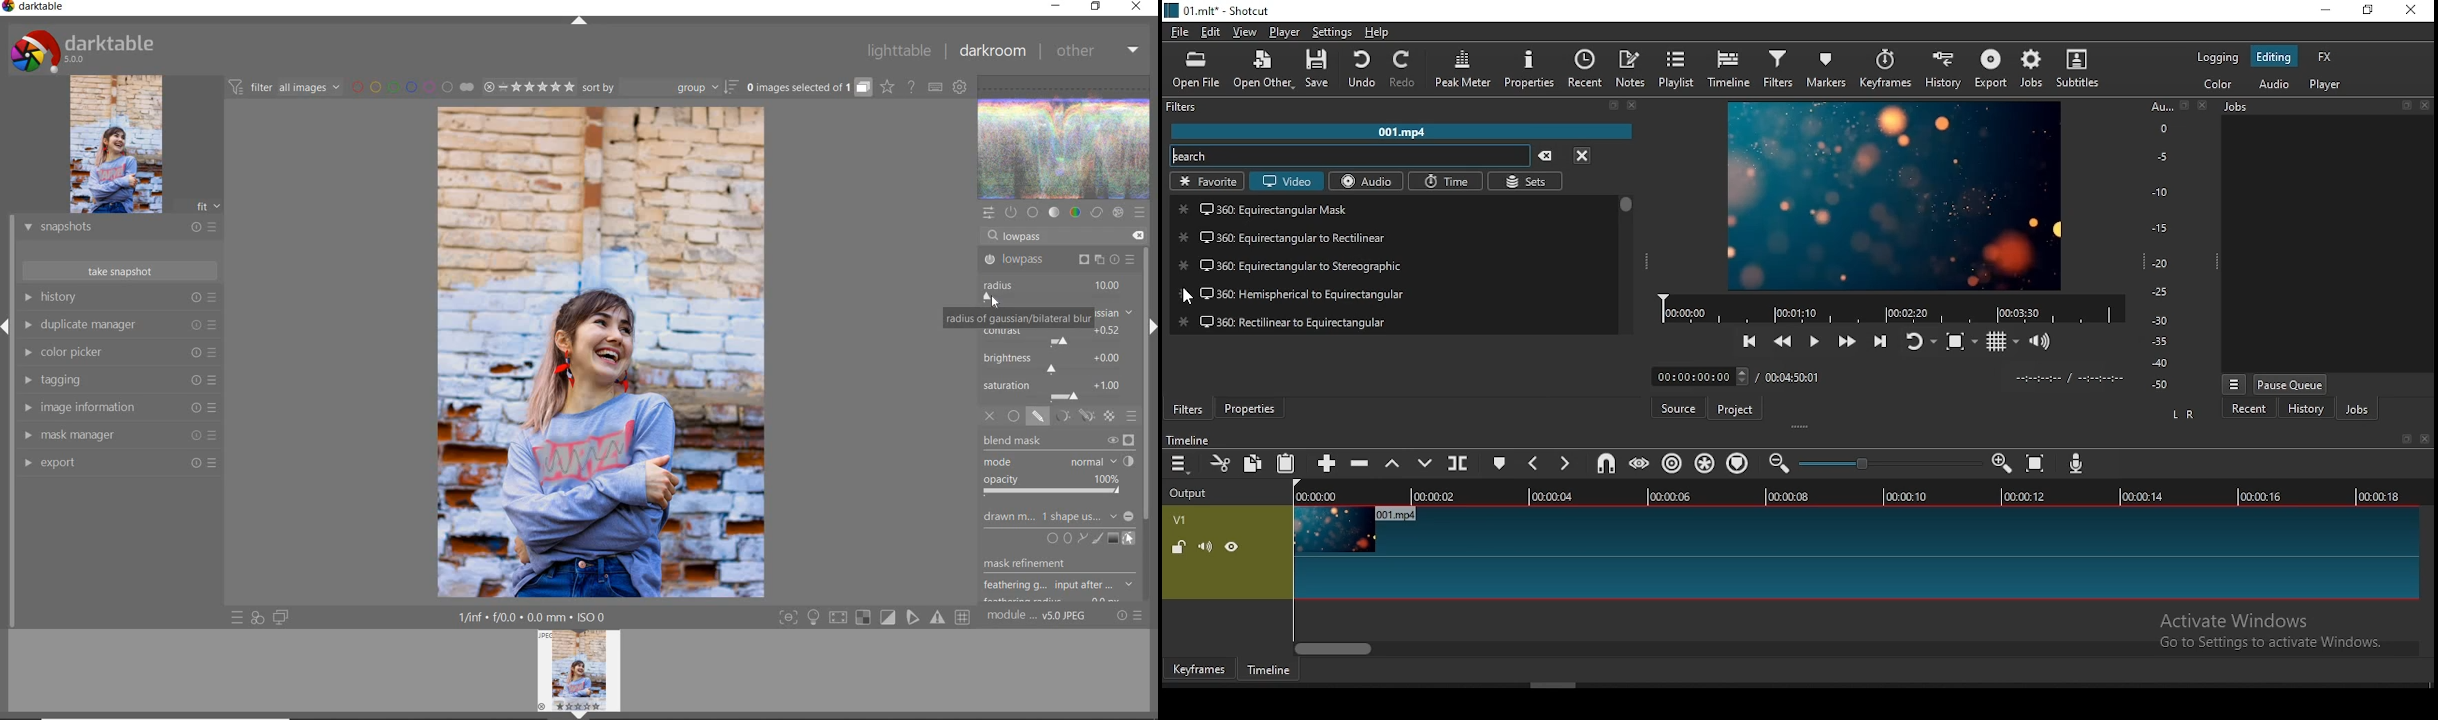  I want to click on show only active modules, so click(1012, 213).